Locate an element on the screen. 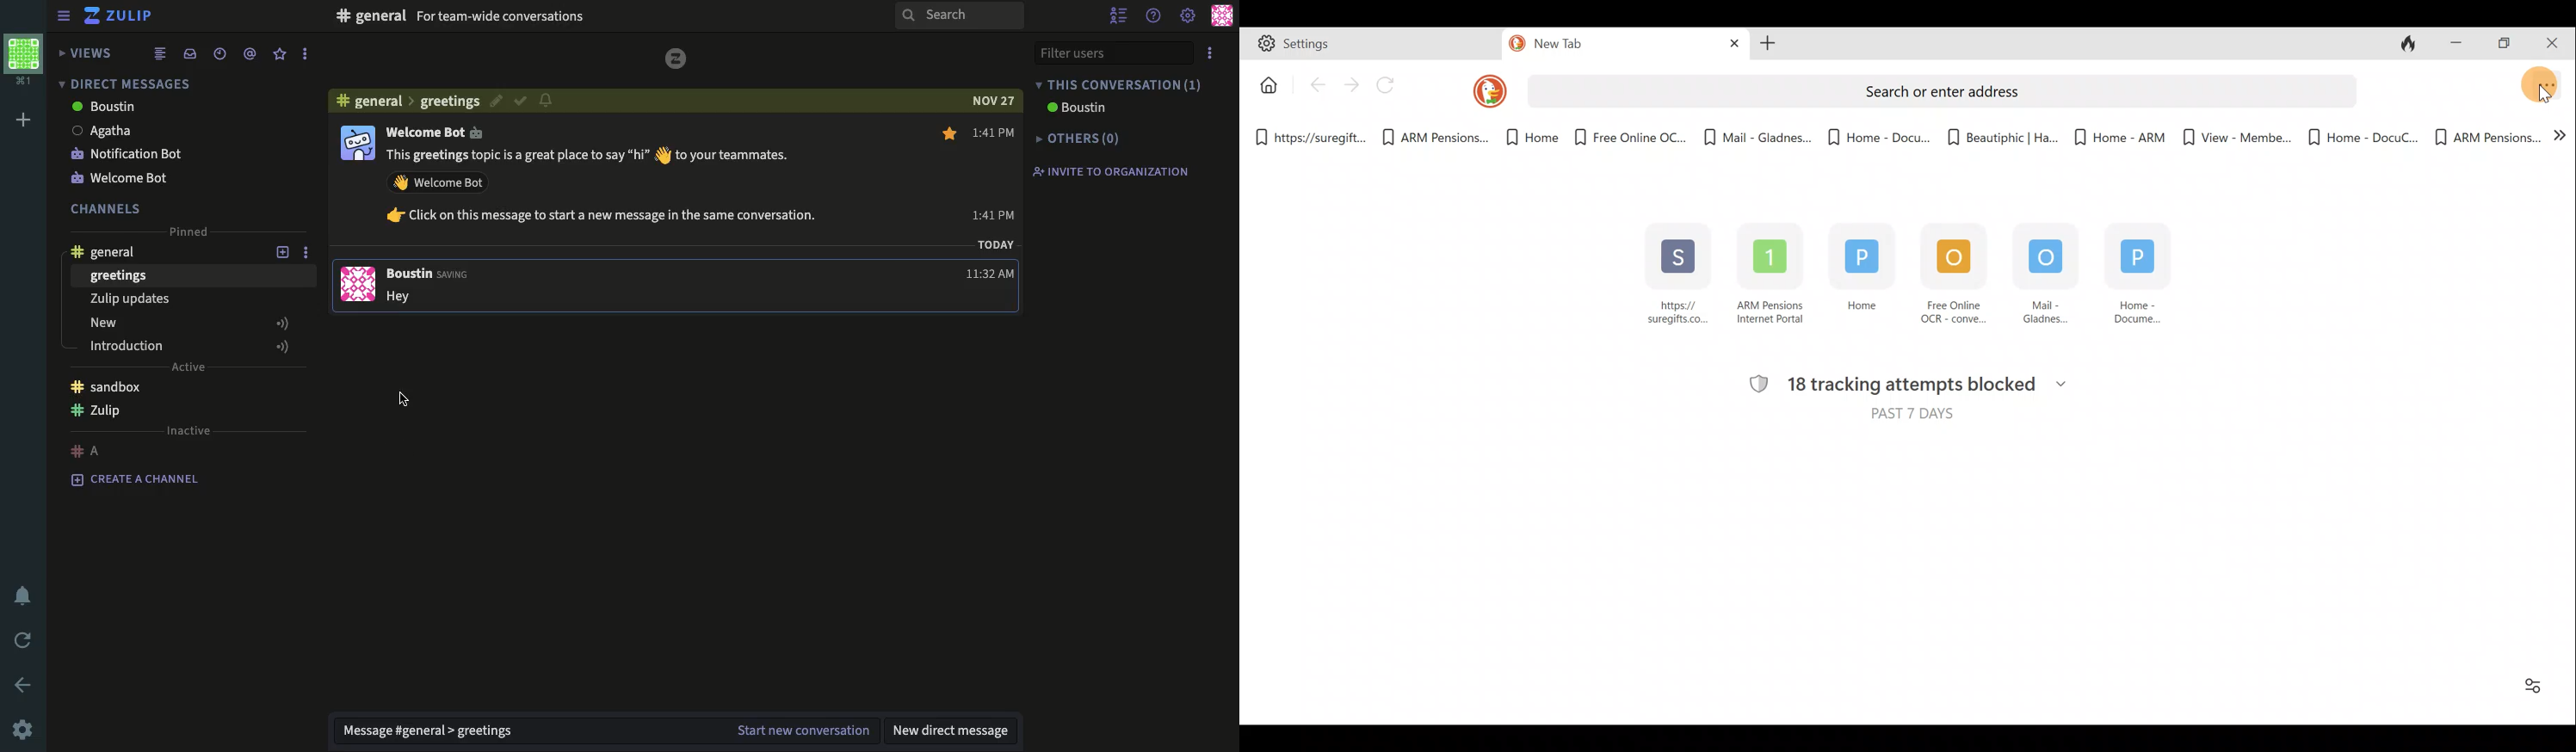 This screenshot has width=2576, height=756. add workspace is located at coordinates (22, 120).